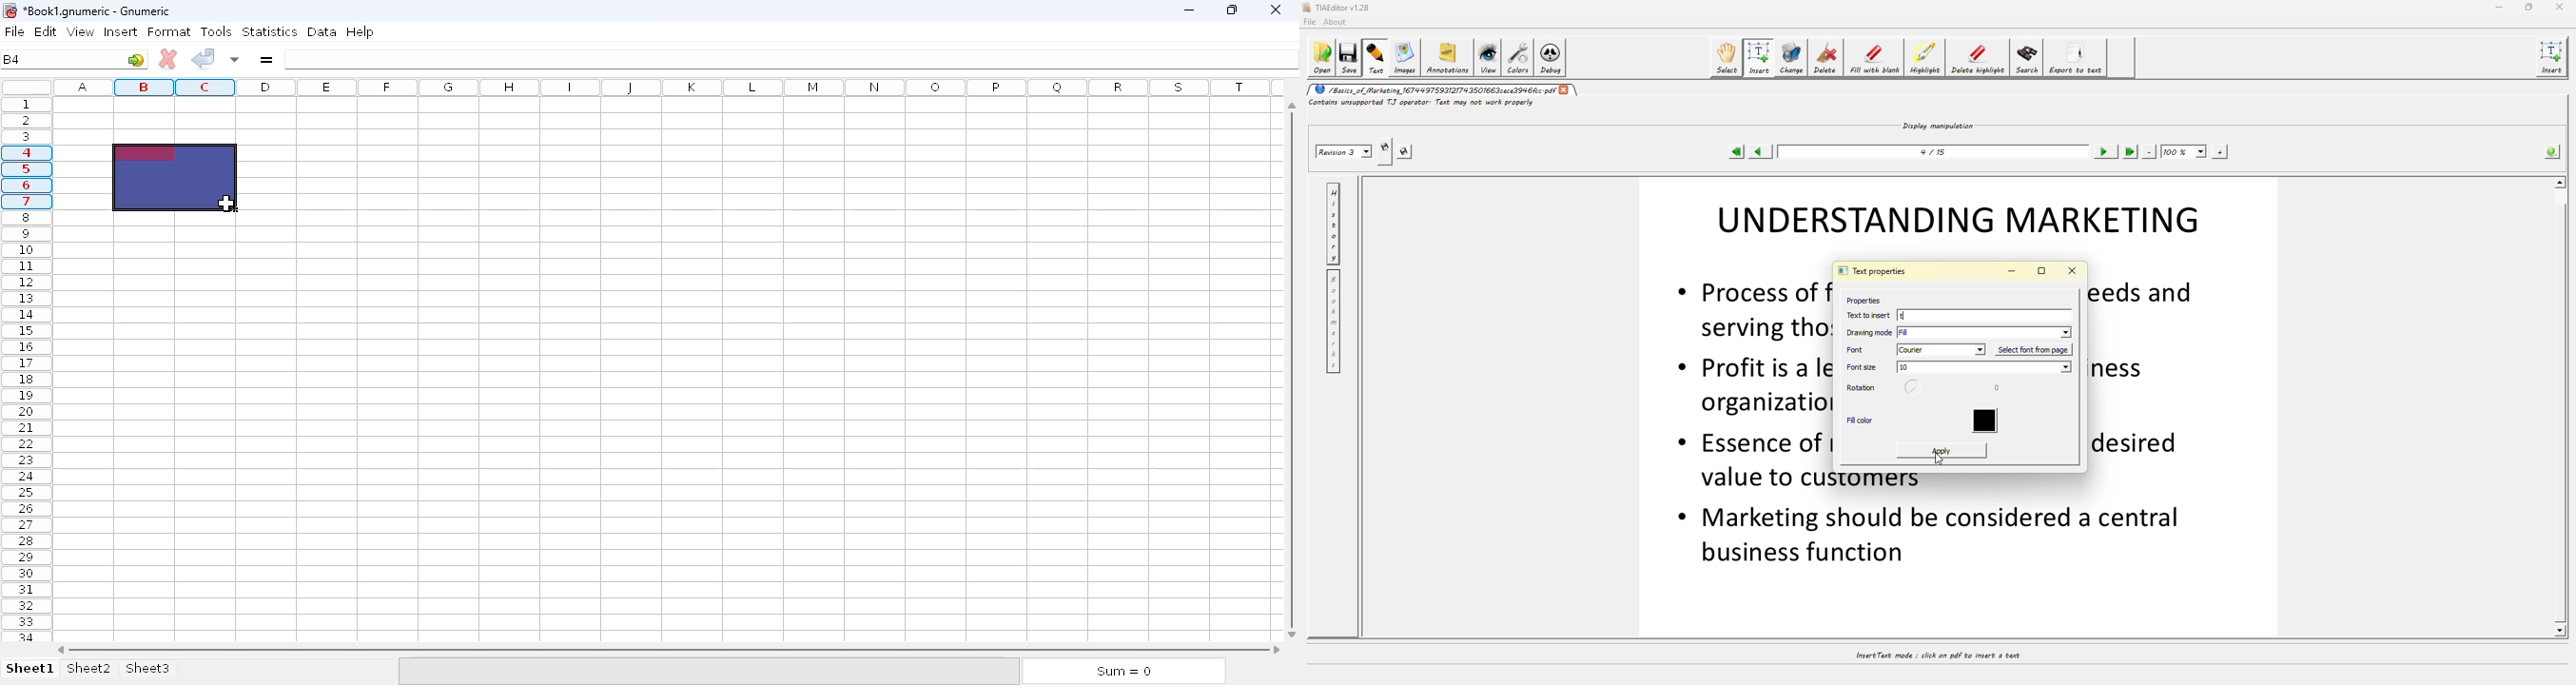  Describe the element at coordinates (1762, 152) in the screenshot. I see `previous page` at that location.